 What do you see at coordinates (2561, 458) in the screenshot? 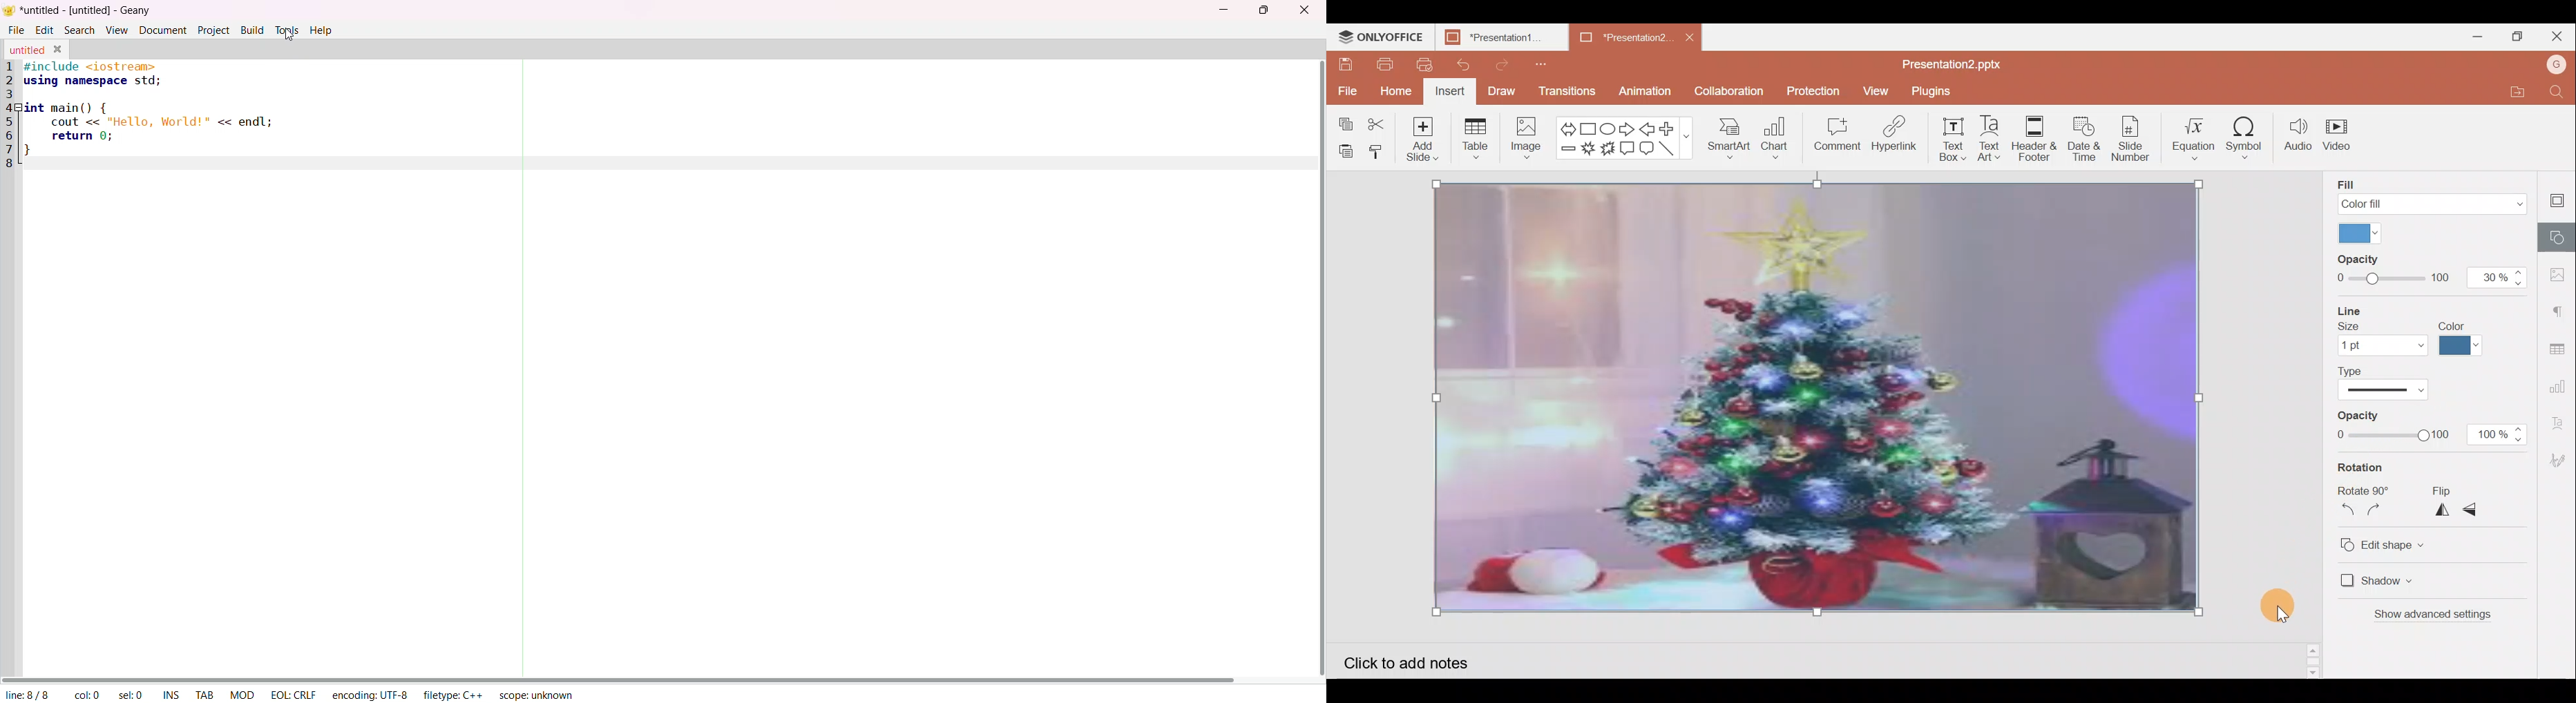
I see `Signature settings` at bounding box center [2561, 458].